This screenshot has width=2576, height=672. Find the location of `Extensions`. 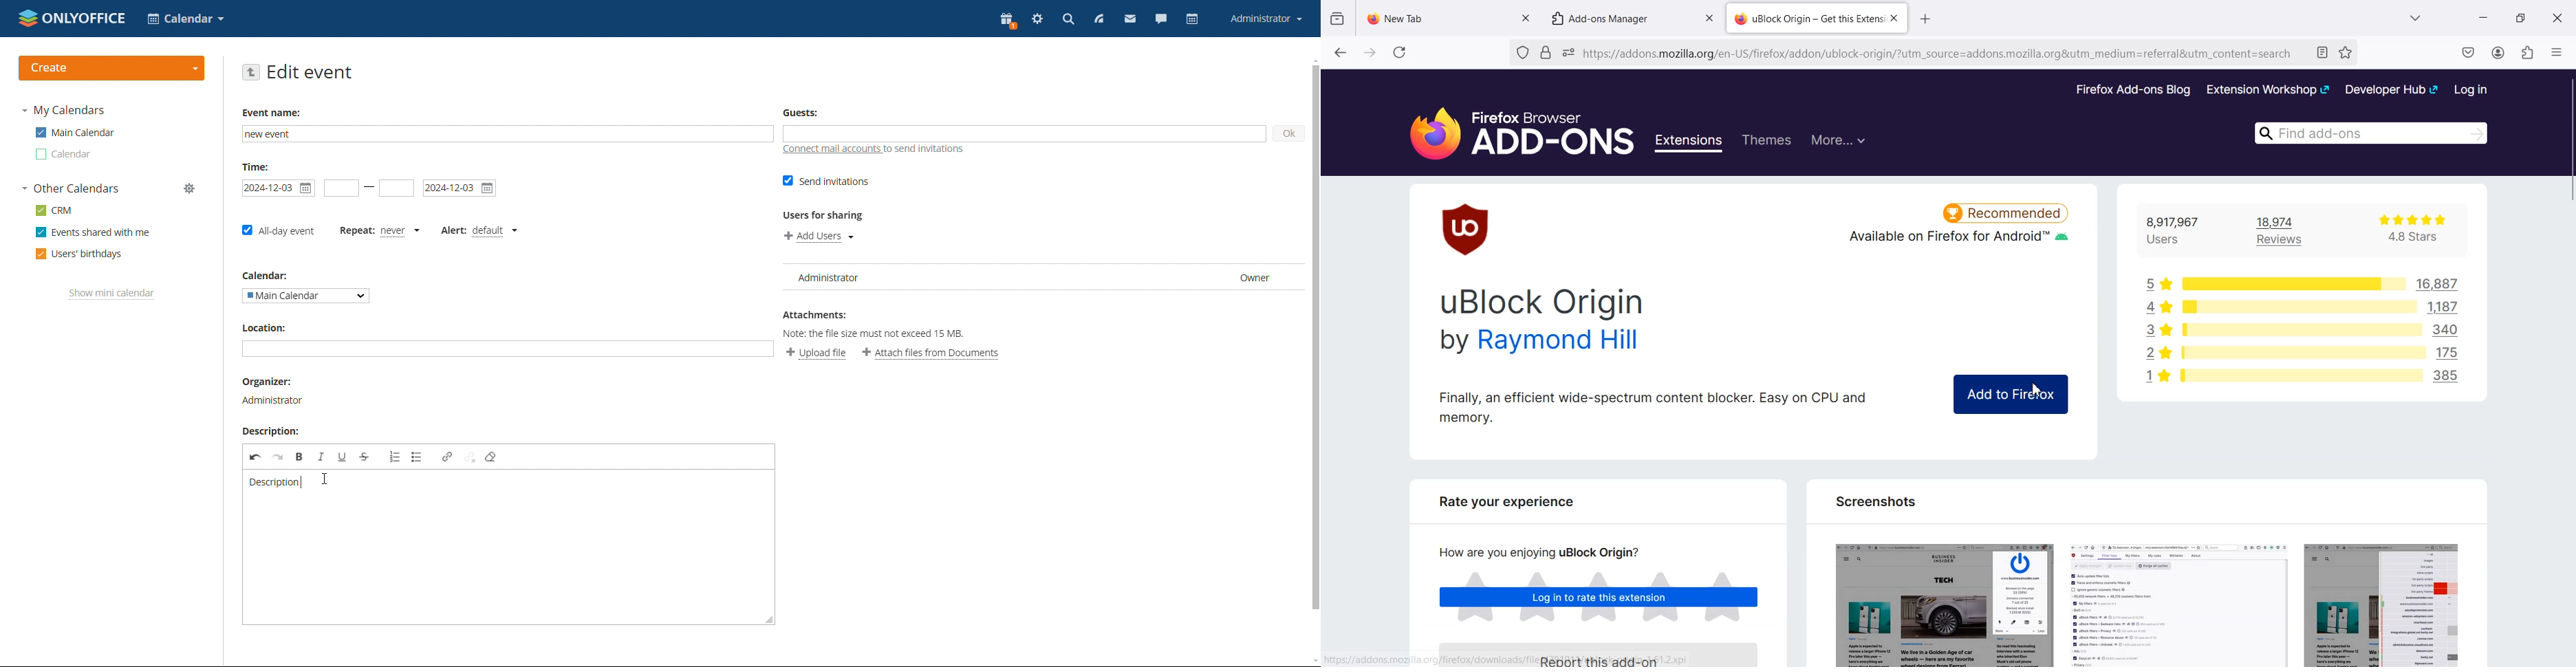

Extensions is located at coordinates (2528, 52).